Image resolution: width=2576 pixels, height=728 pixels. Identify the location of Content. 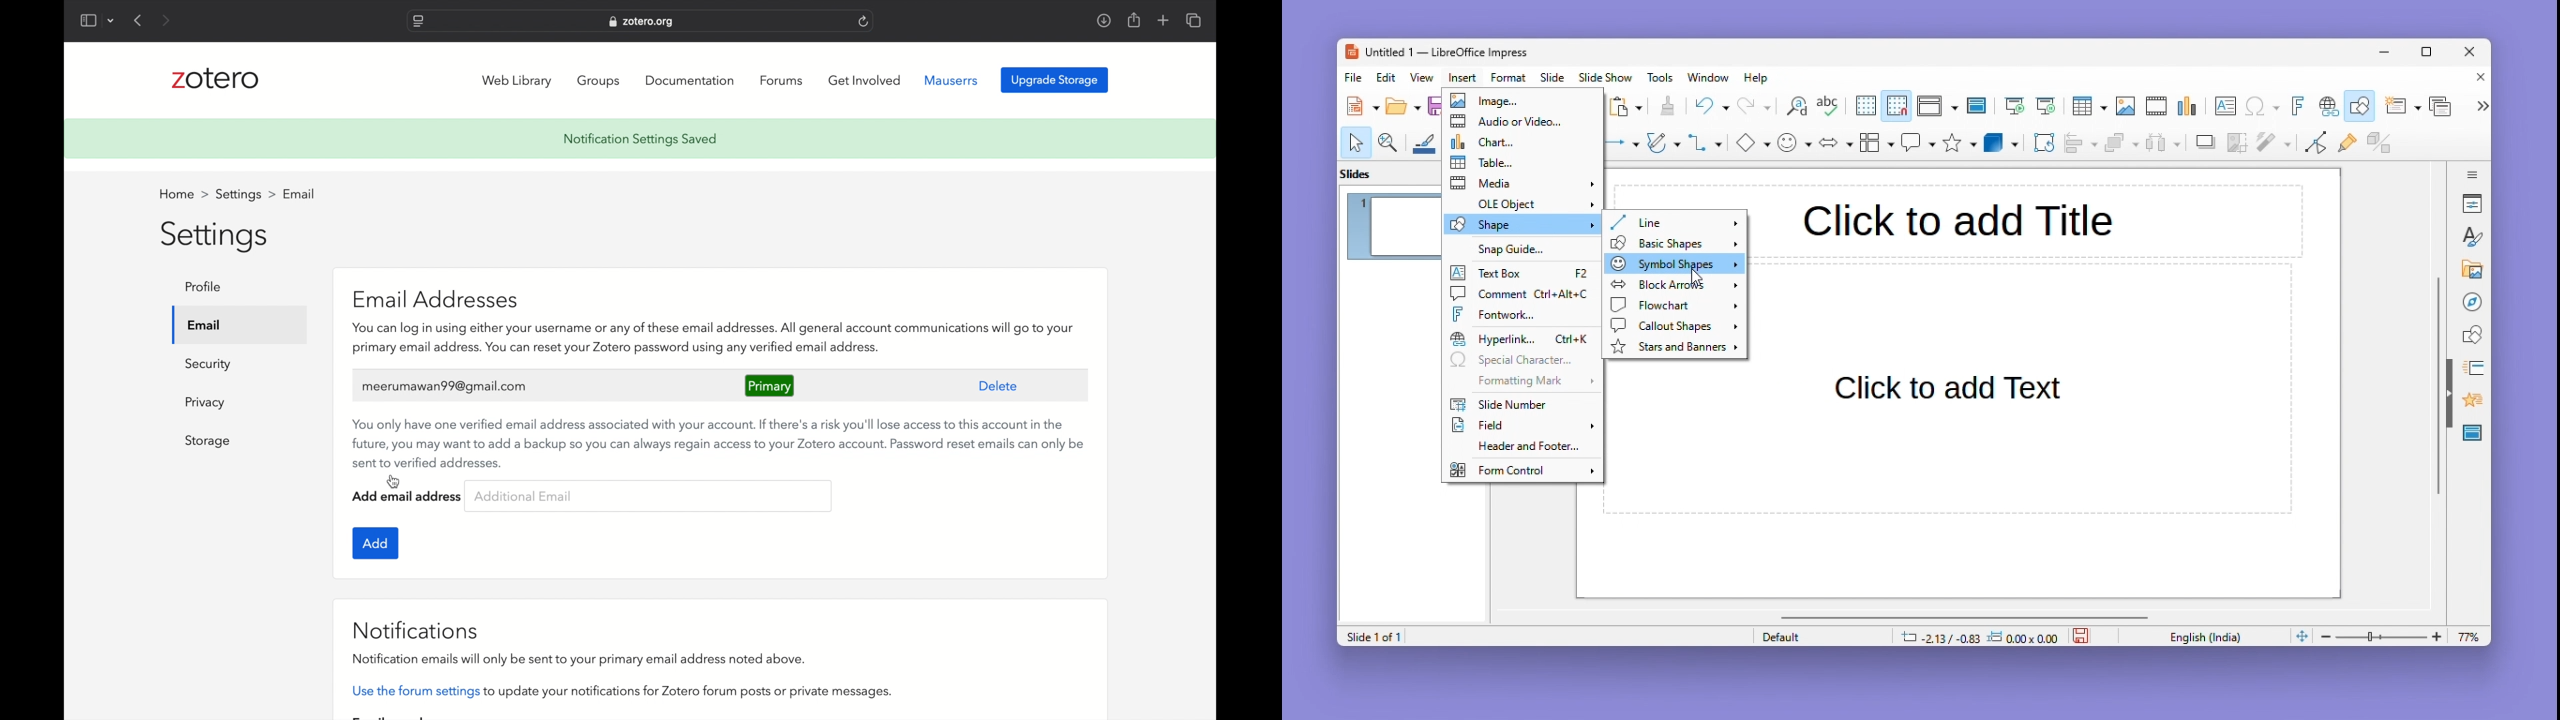
(1954, 387).